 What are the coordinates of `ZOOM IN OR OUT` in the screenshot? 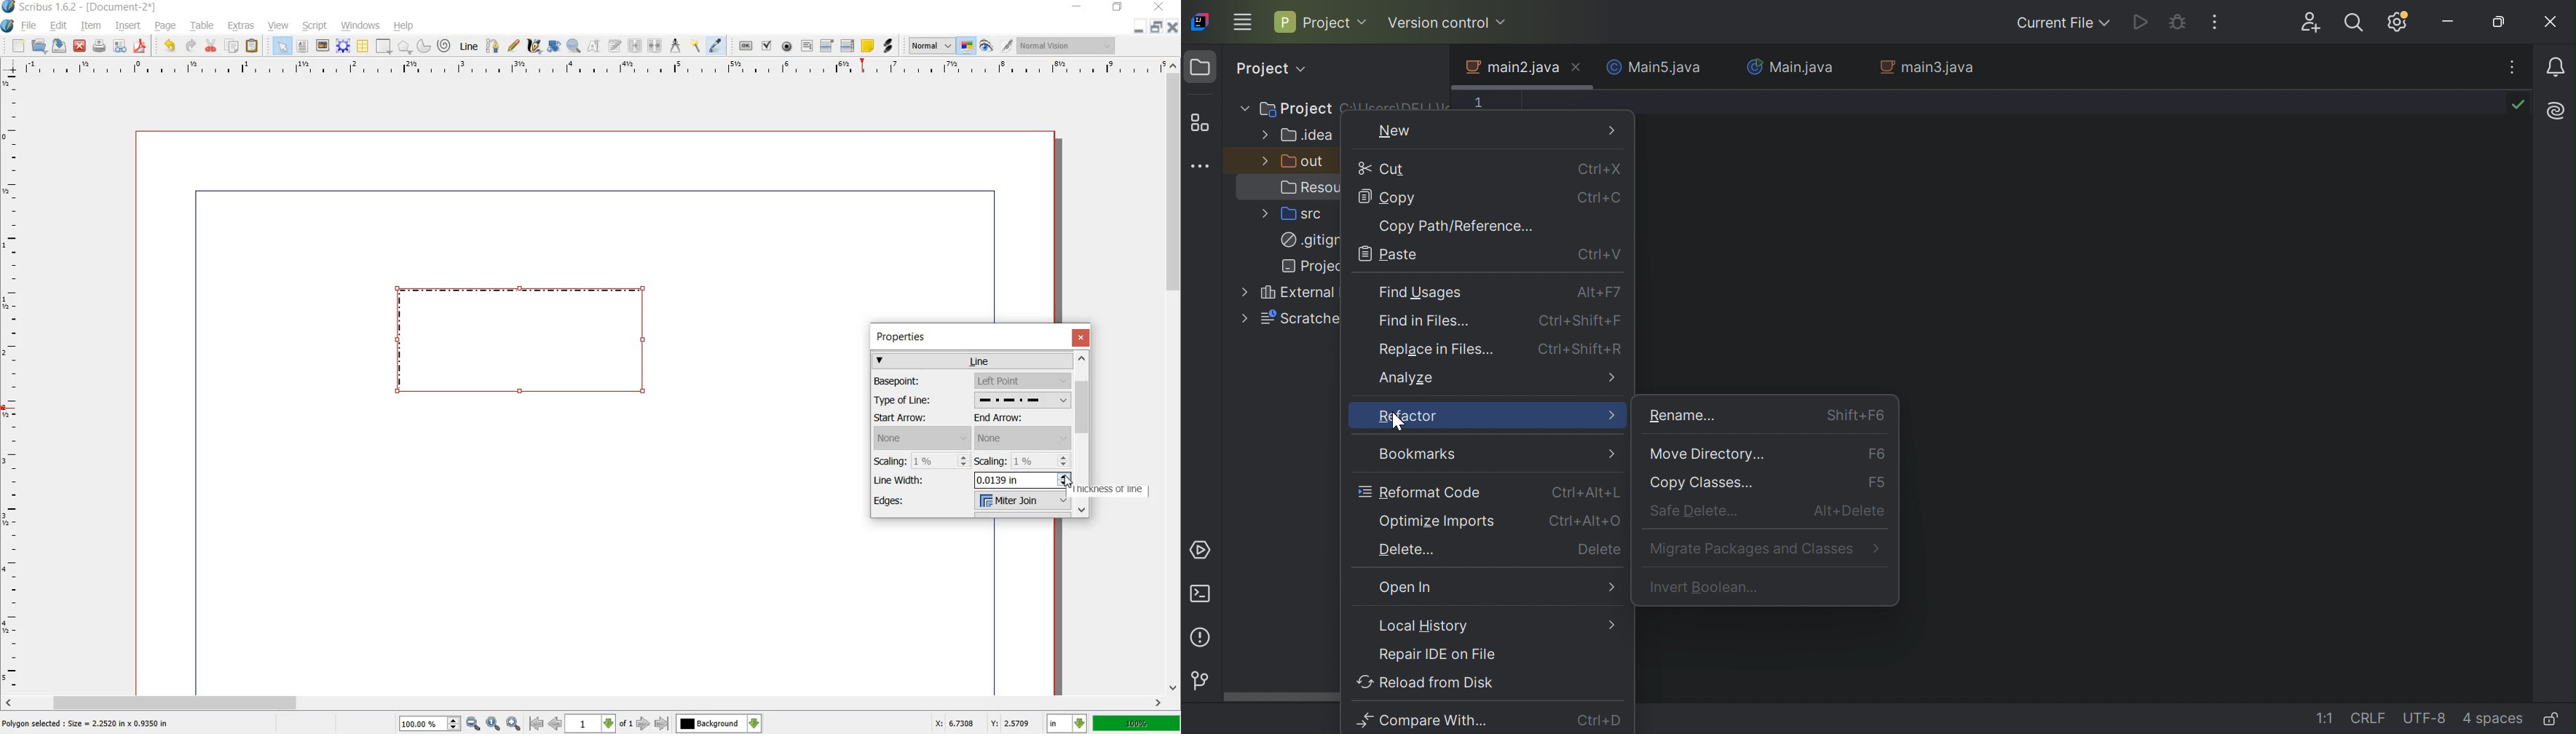 It's located at (575, 44).